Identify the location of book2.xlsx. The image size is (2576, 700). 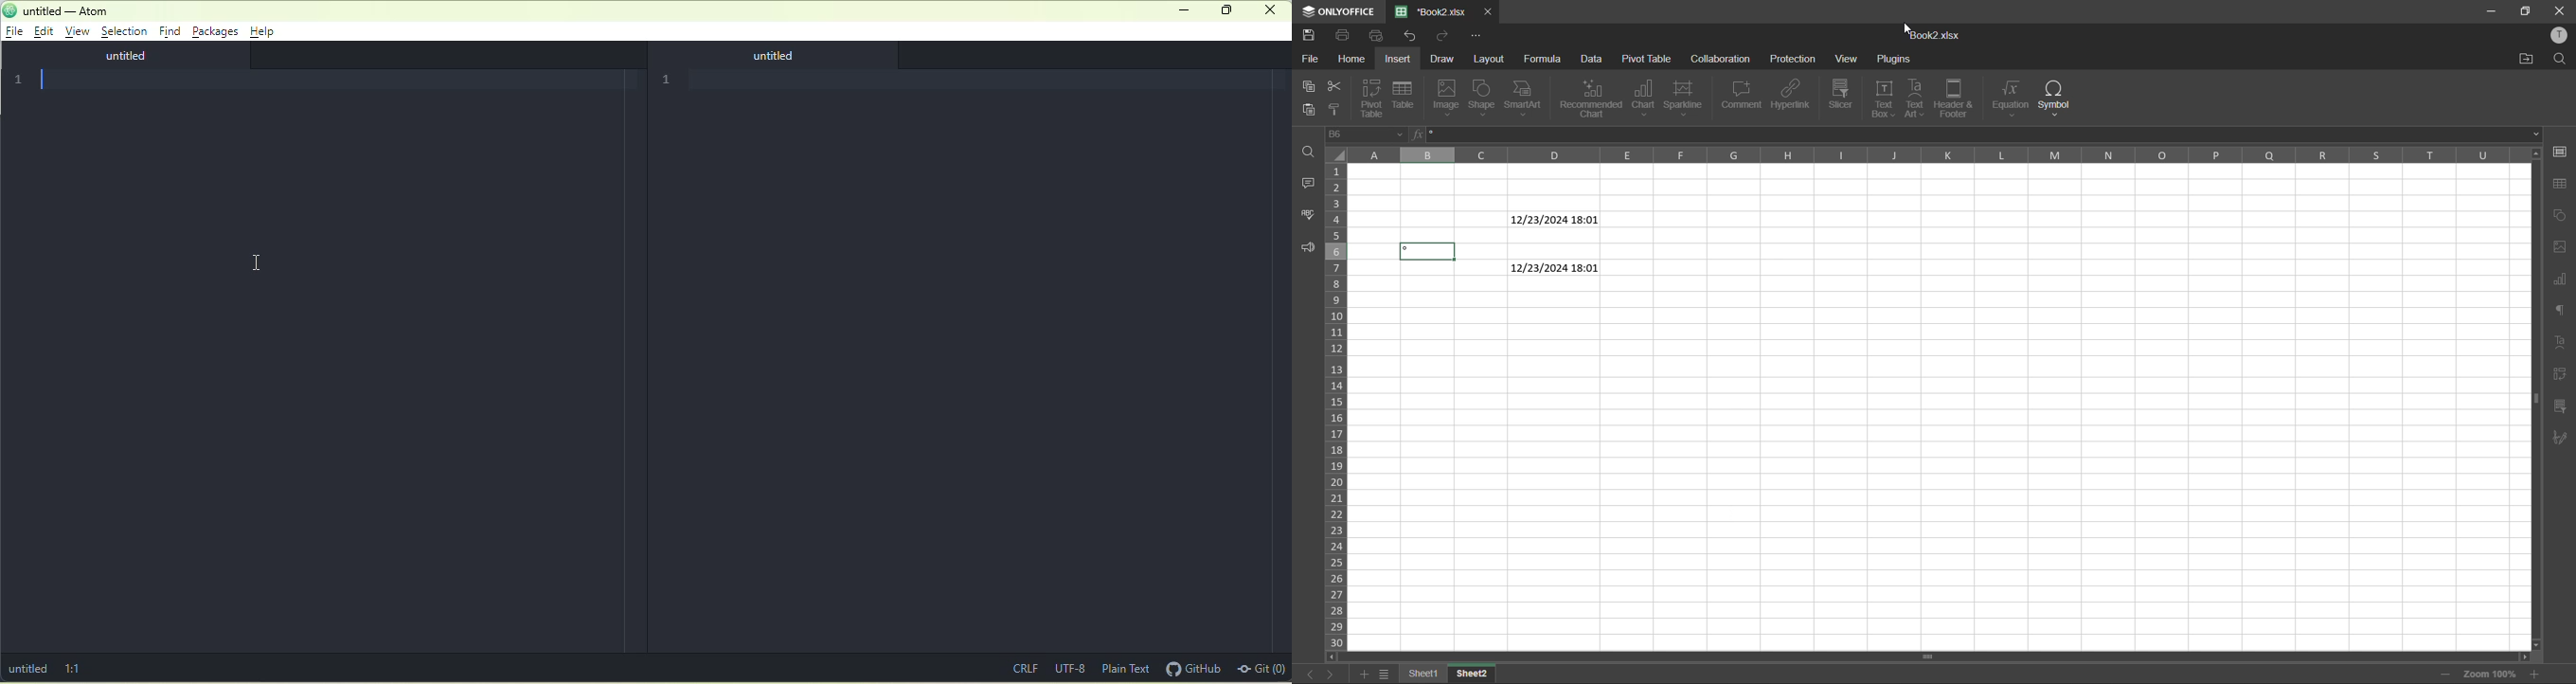
(1934, 39).